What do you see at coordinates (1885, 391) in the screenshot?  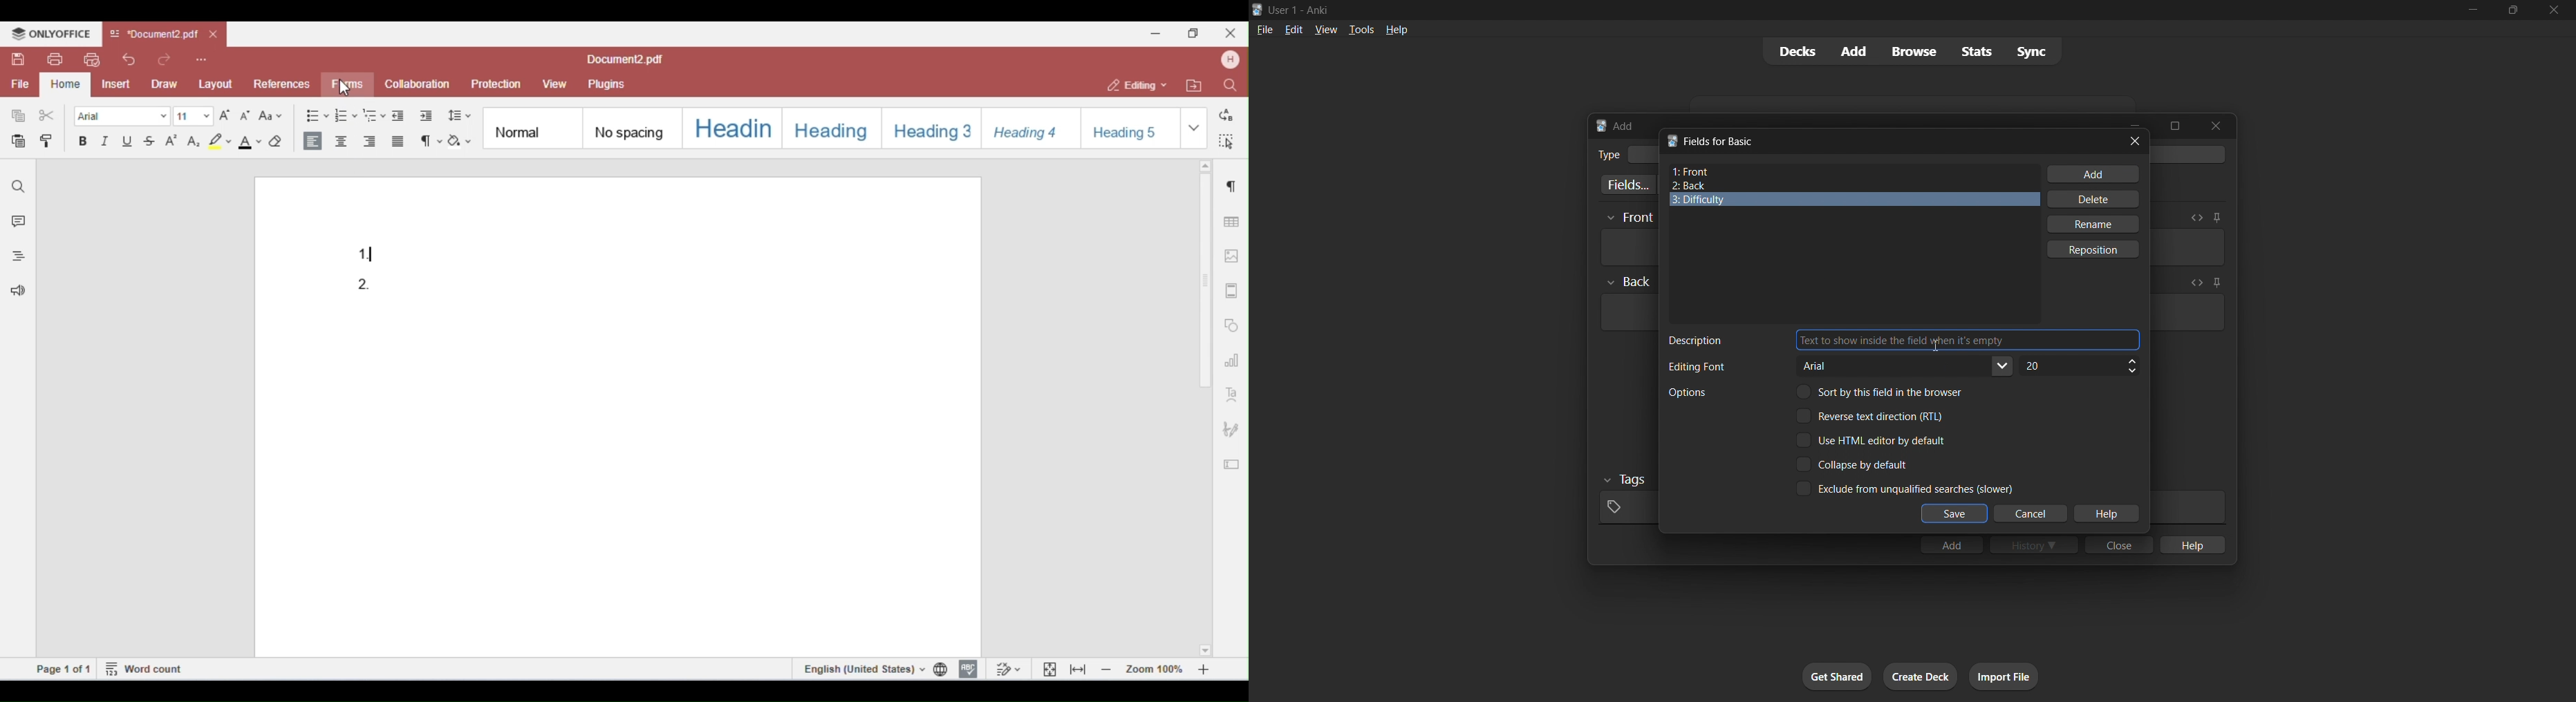 I see `Toggle` at bounding box center [1885, 391].